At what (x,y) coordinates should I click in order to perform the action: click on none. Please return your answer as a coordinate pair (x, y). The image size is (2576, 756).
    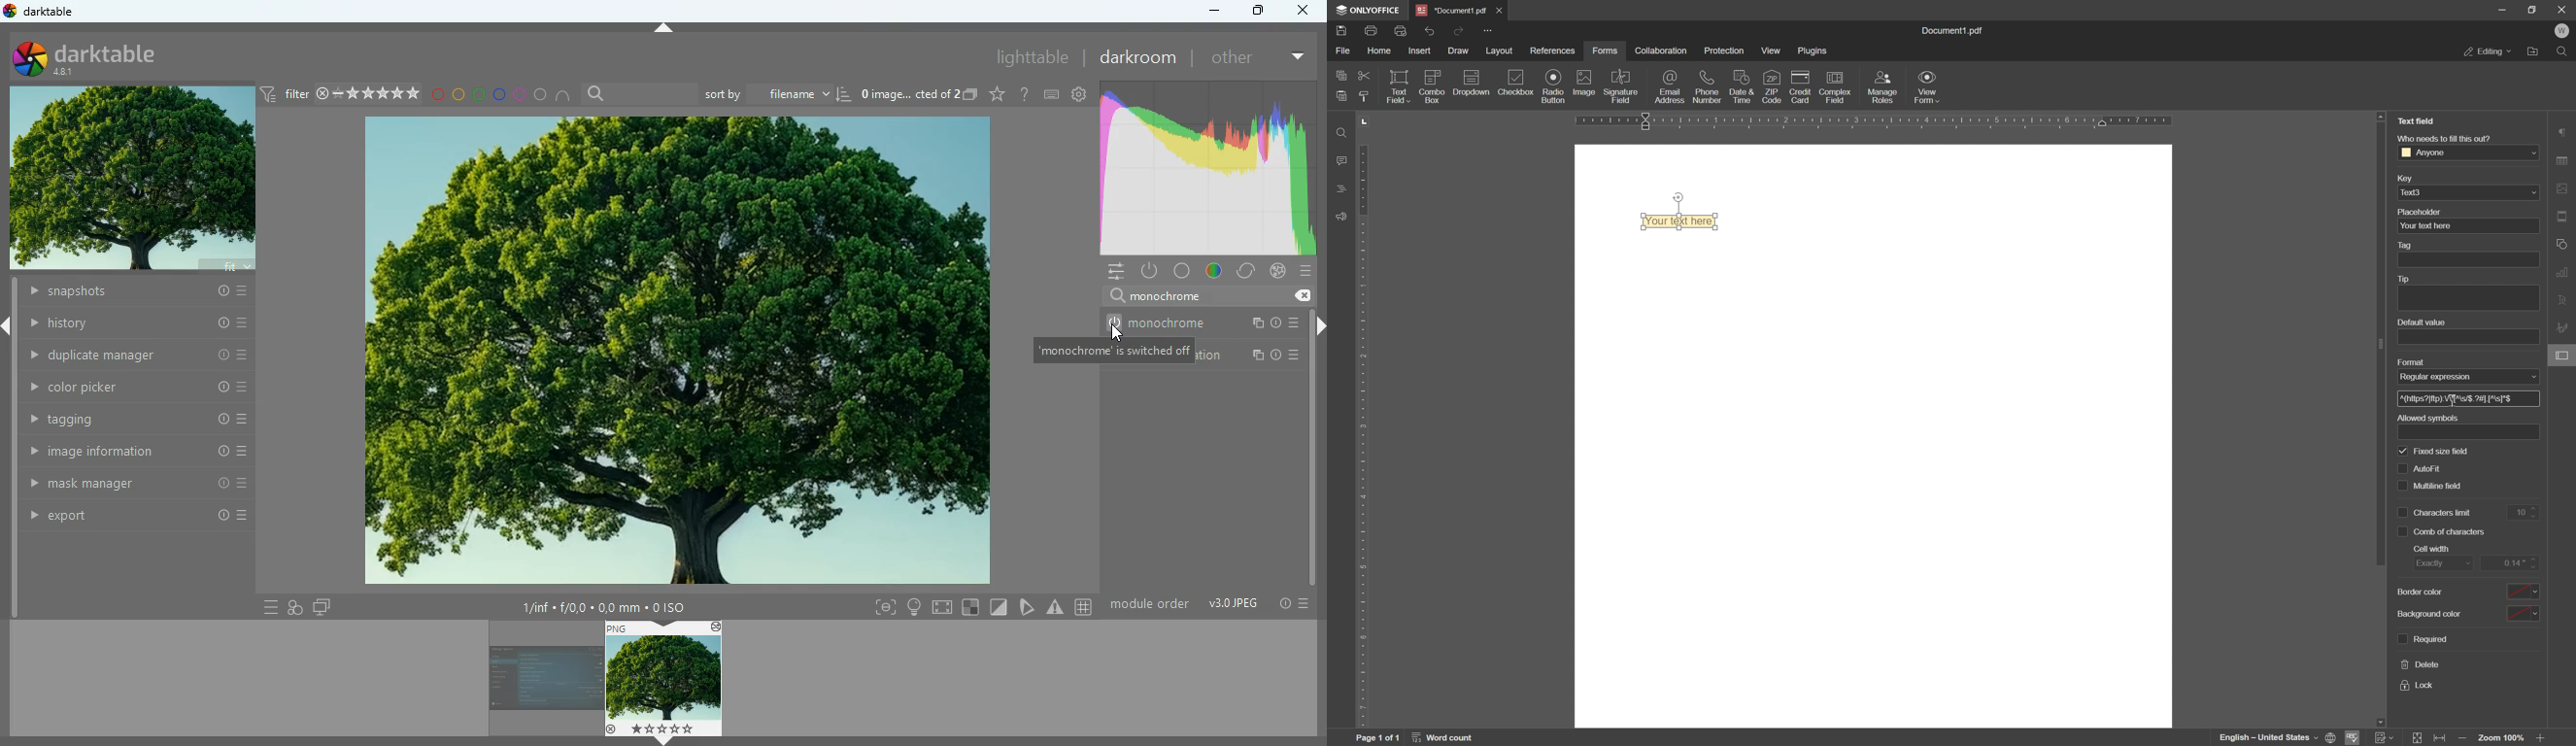
    Looking at the image, I should click on (2463, 376).